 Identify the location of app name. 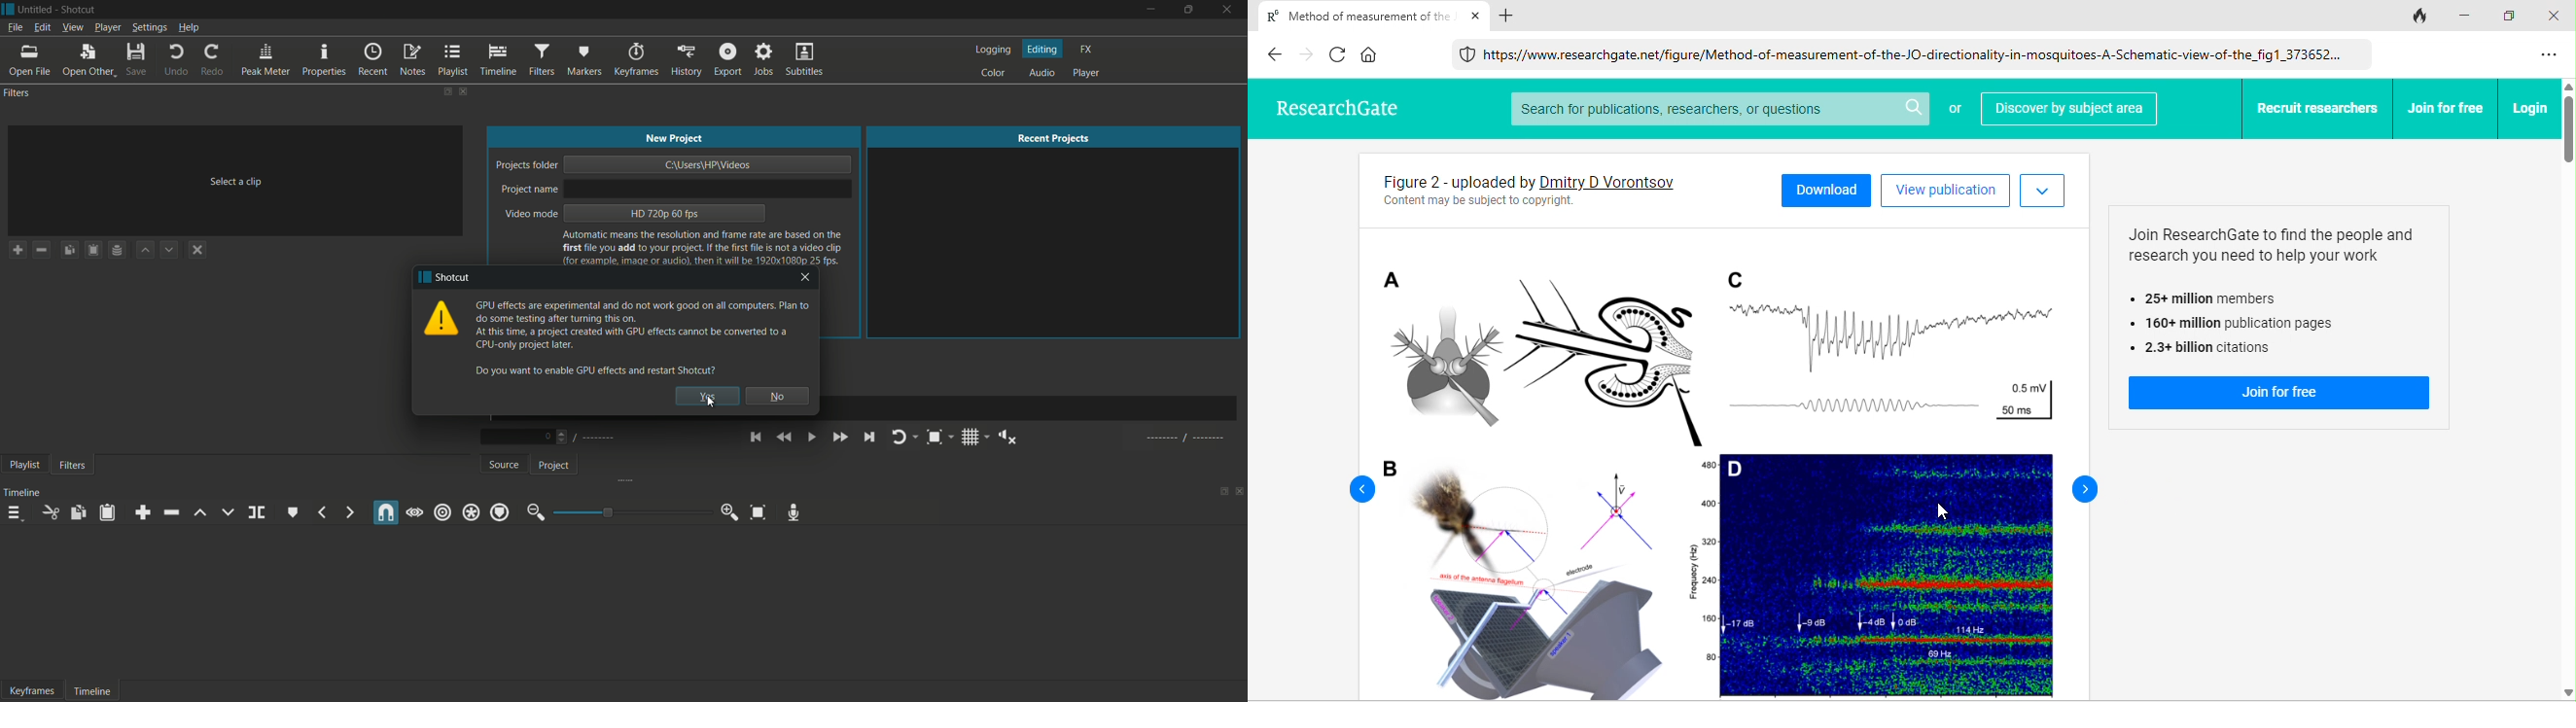
(81, 8).